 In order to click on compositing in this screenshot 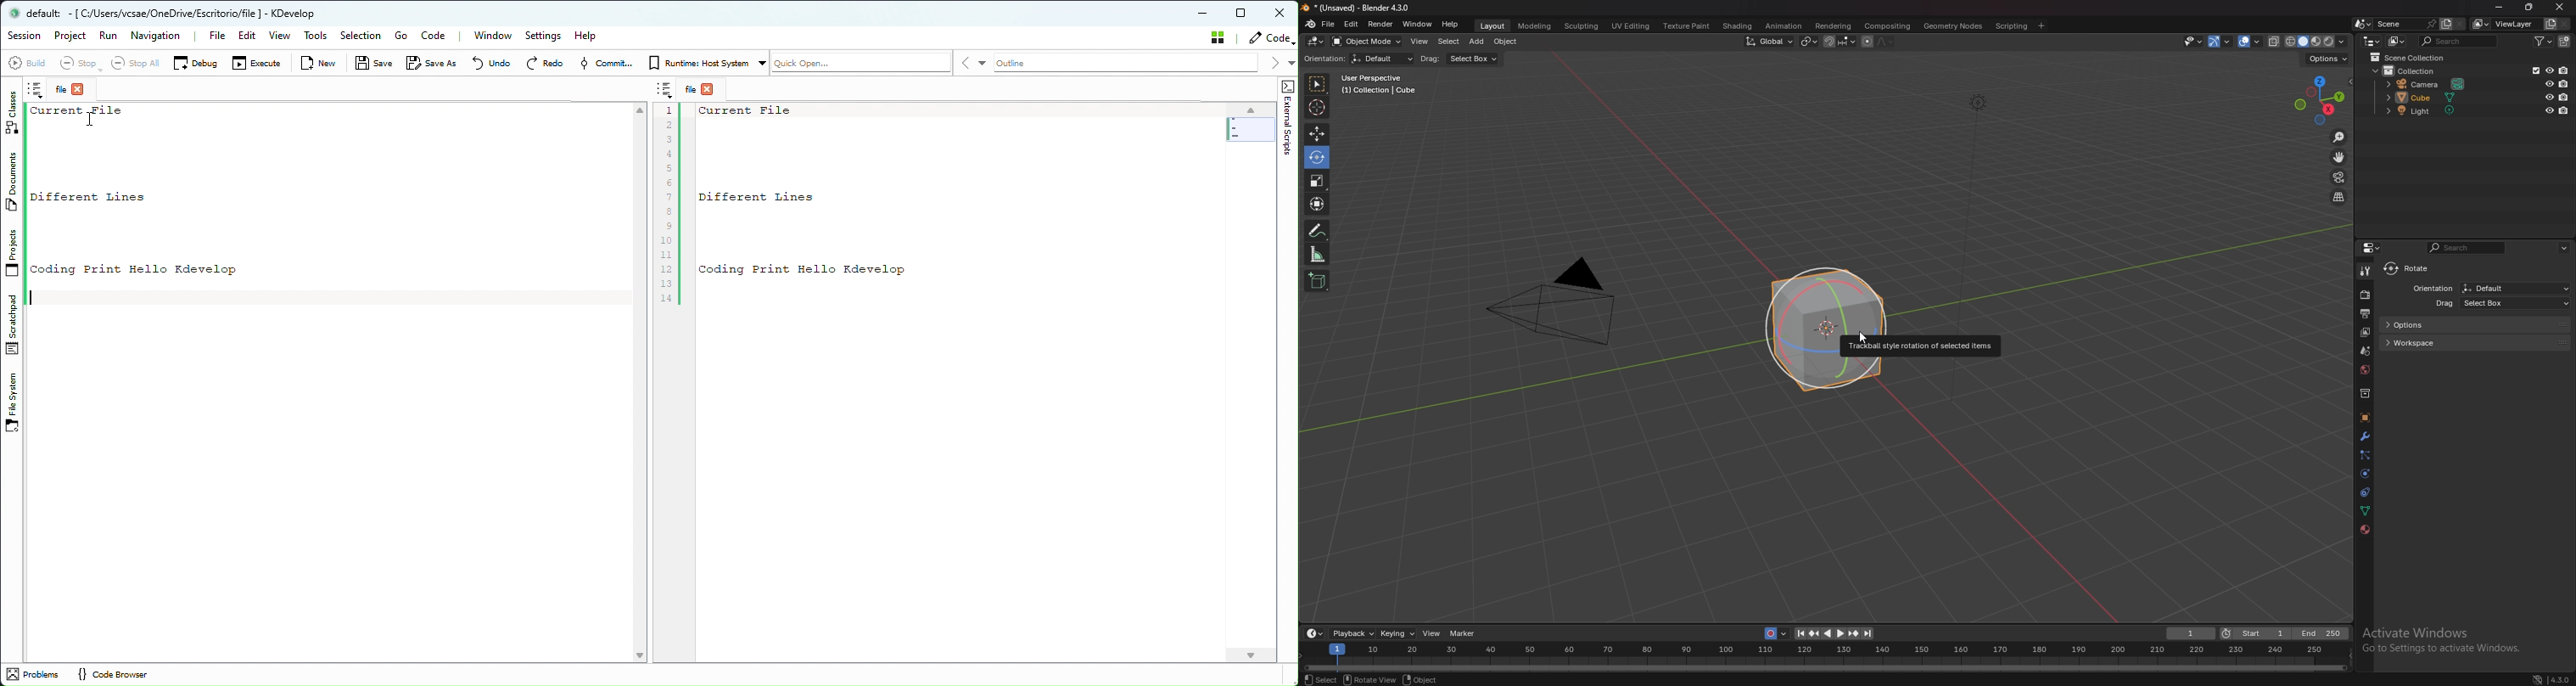, I will do `click(1889, 26)`.